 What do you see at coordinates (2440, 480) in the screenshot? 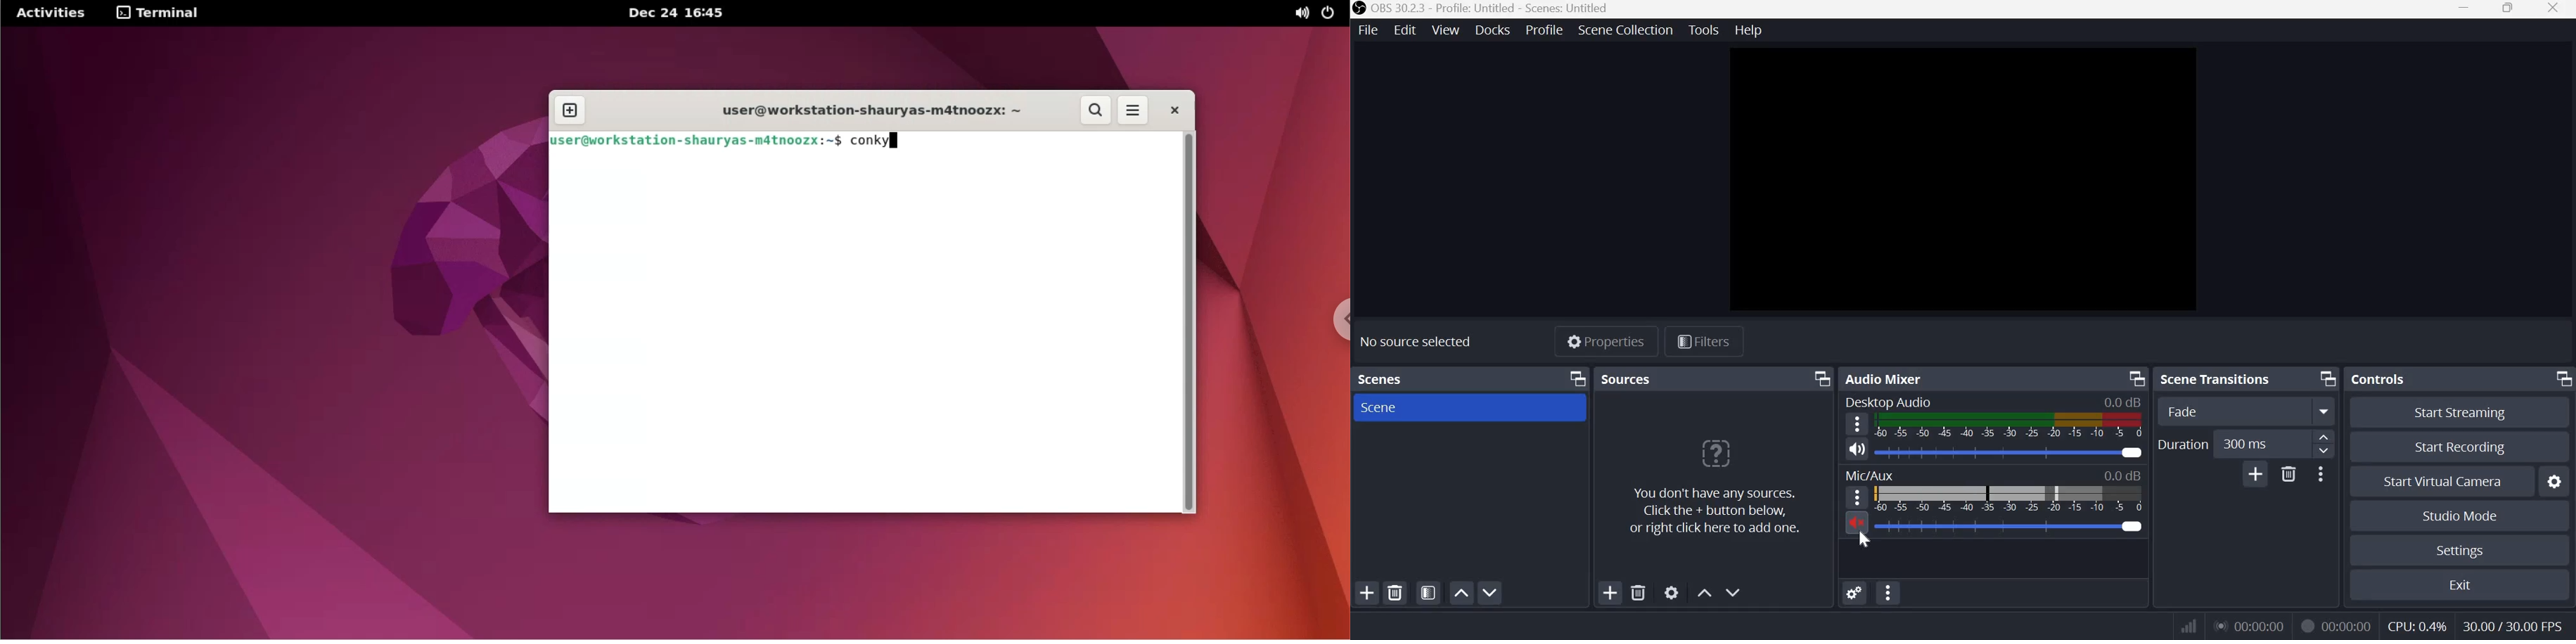
I see `Start Virtual Camera` at bounding box center [2440, 480].